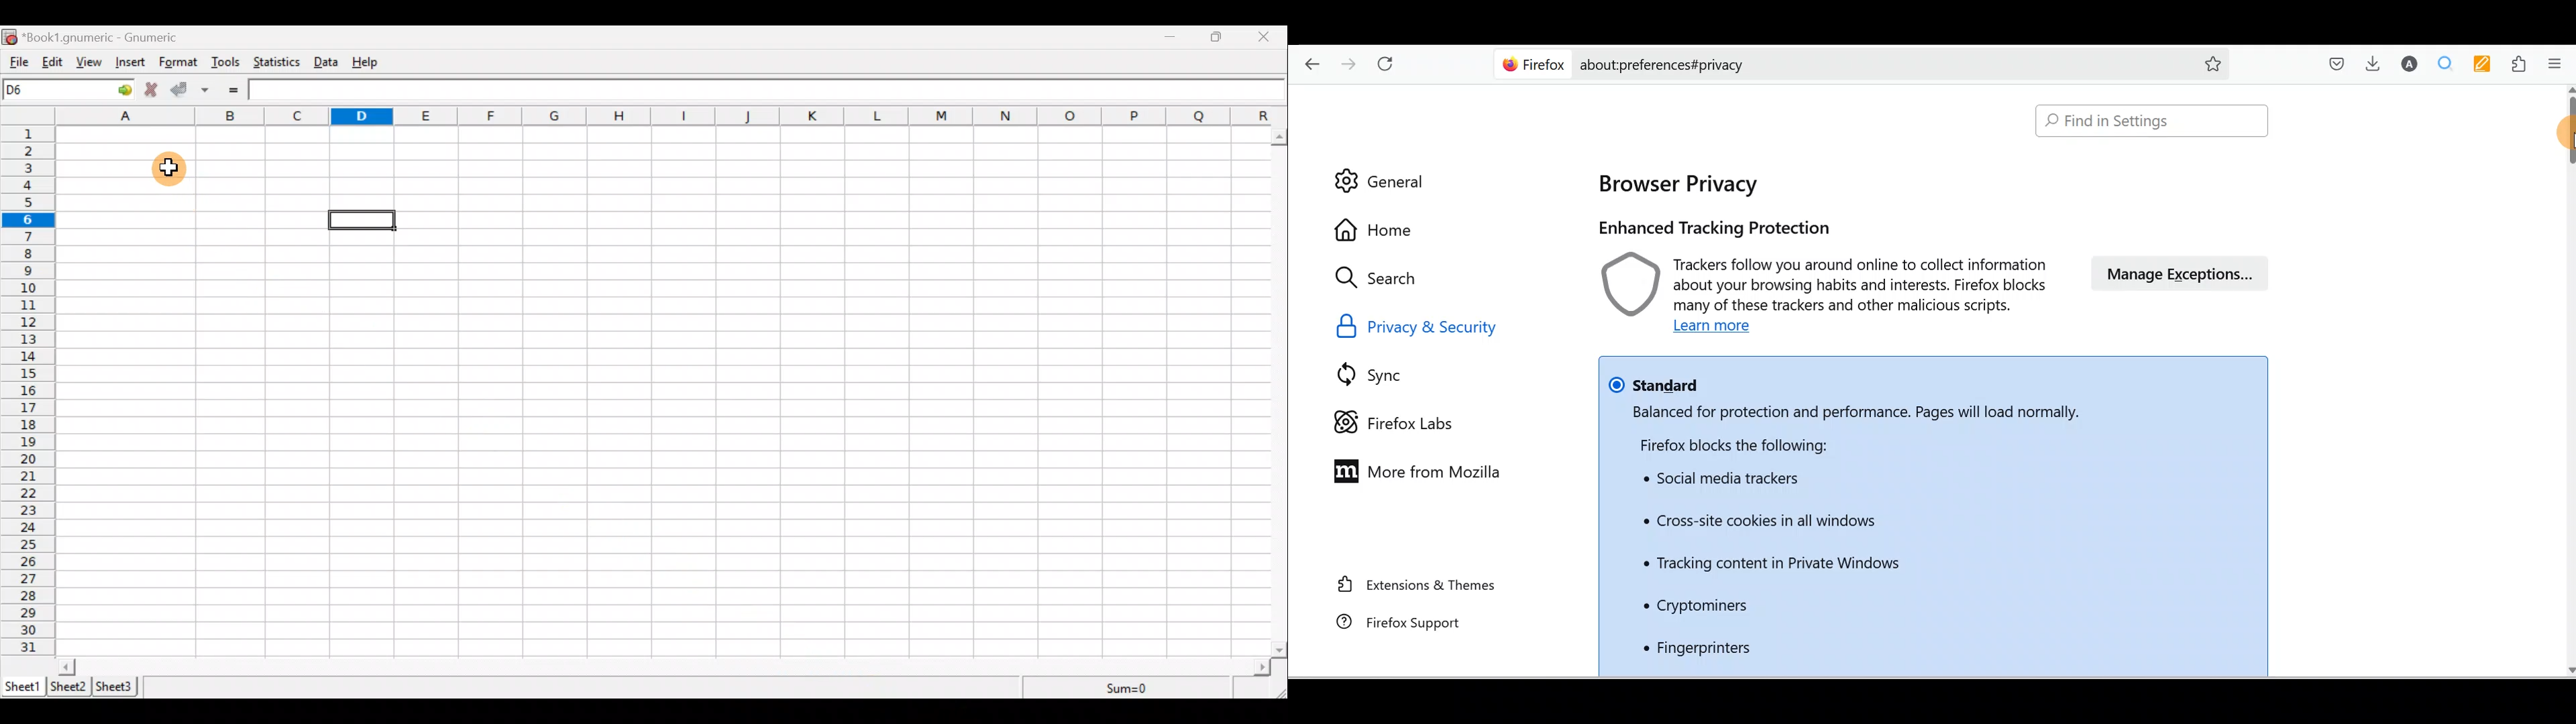 Image resolution: width=2576 pixels, height=728 pixels. Describe the element at coordinates (1391, 421) in the screenshot. I see `Firefox labs` at that location.